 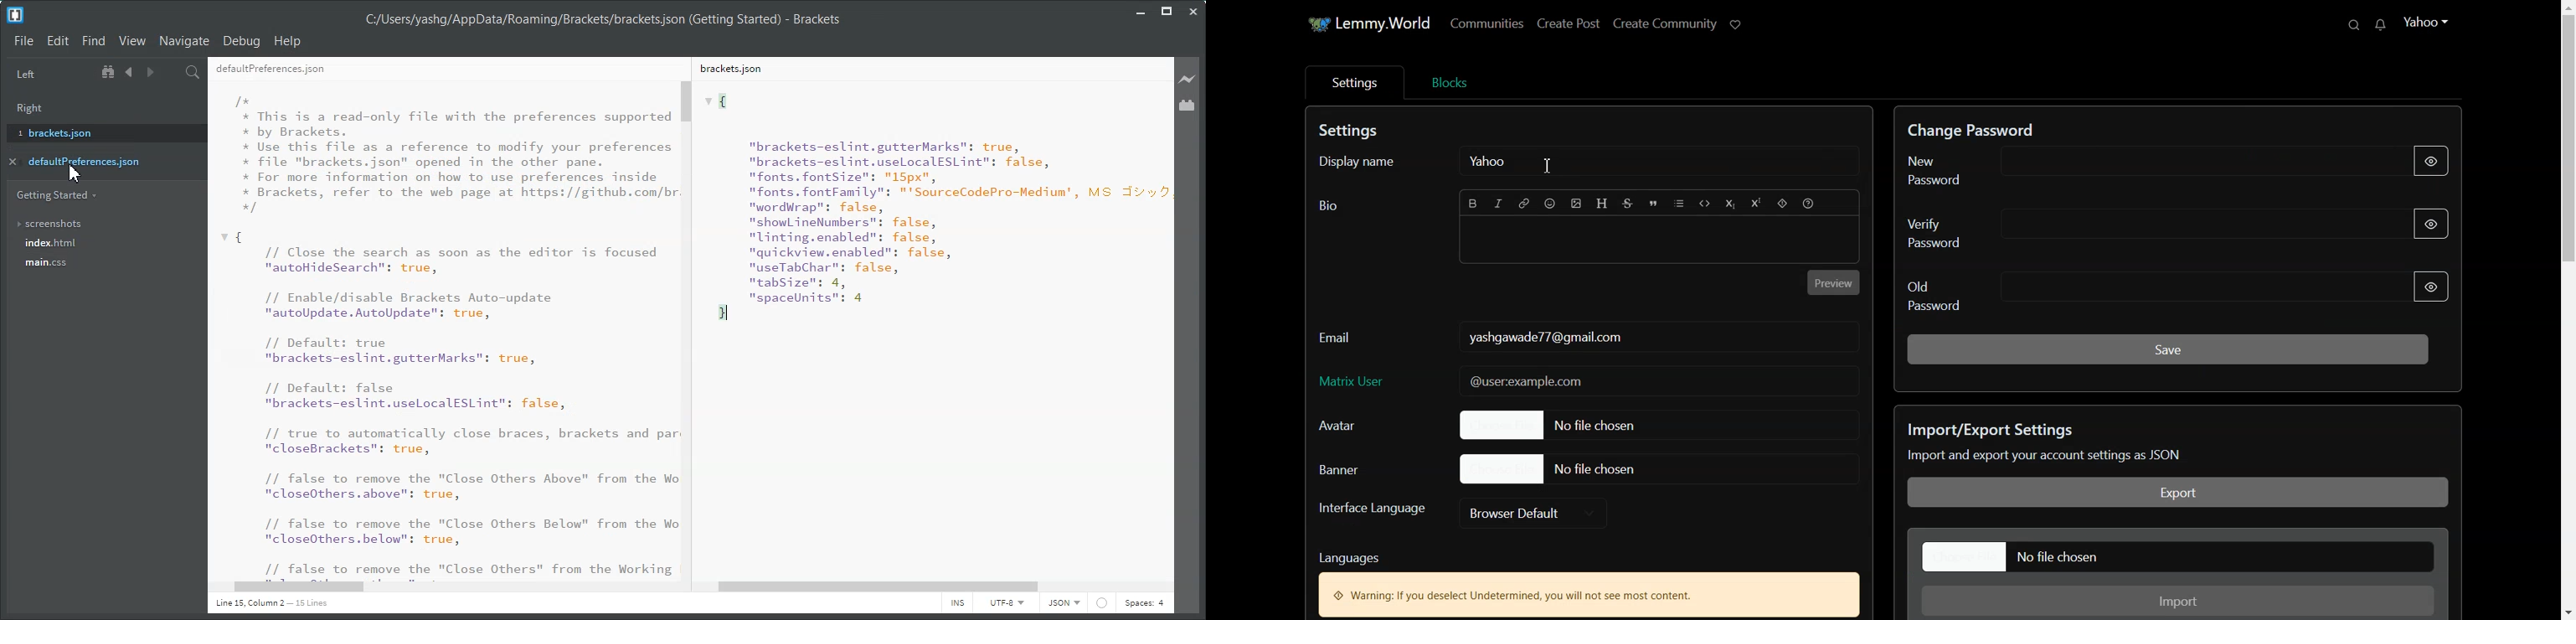 I want to click on Italic, so click(x=1499, y=204).